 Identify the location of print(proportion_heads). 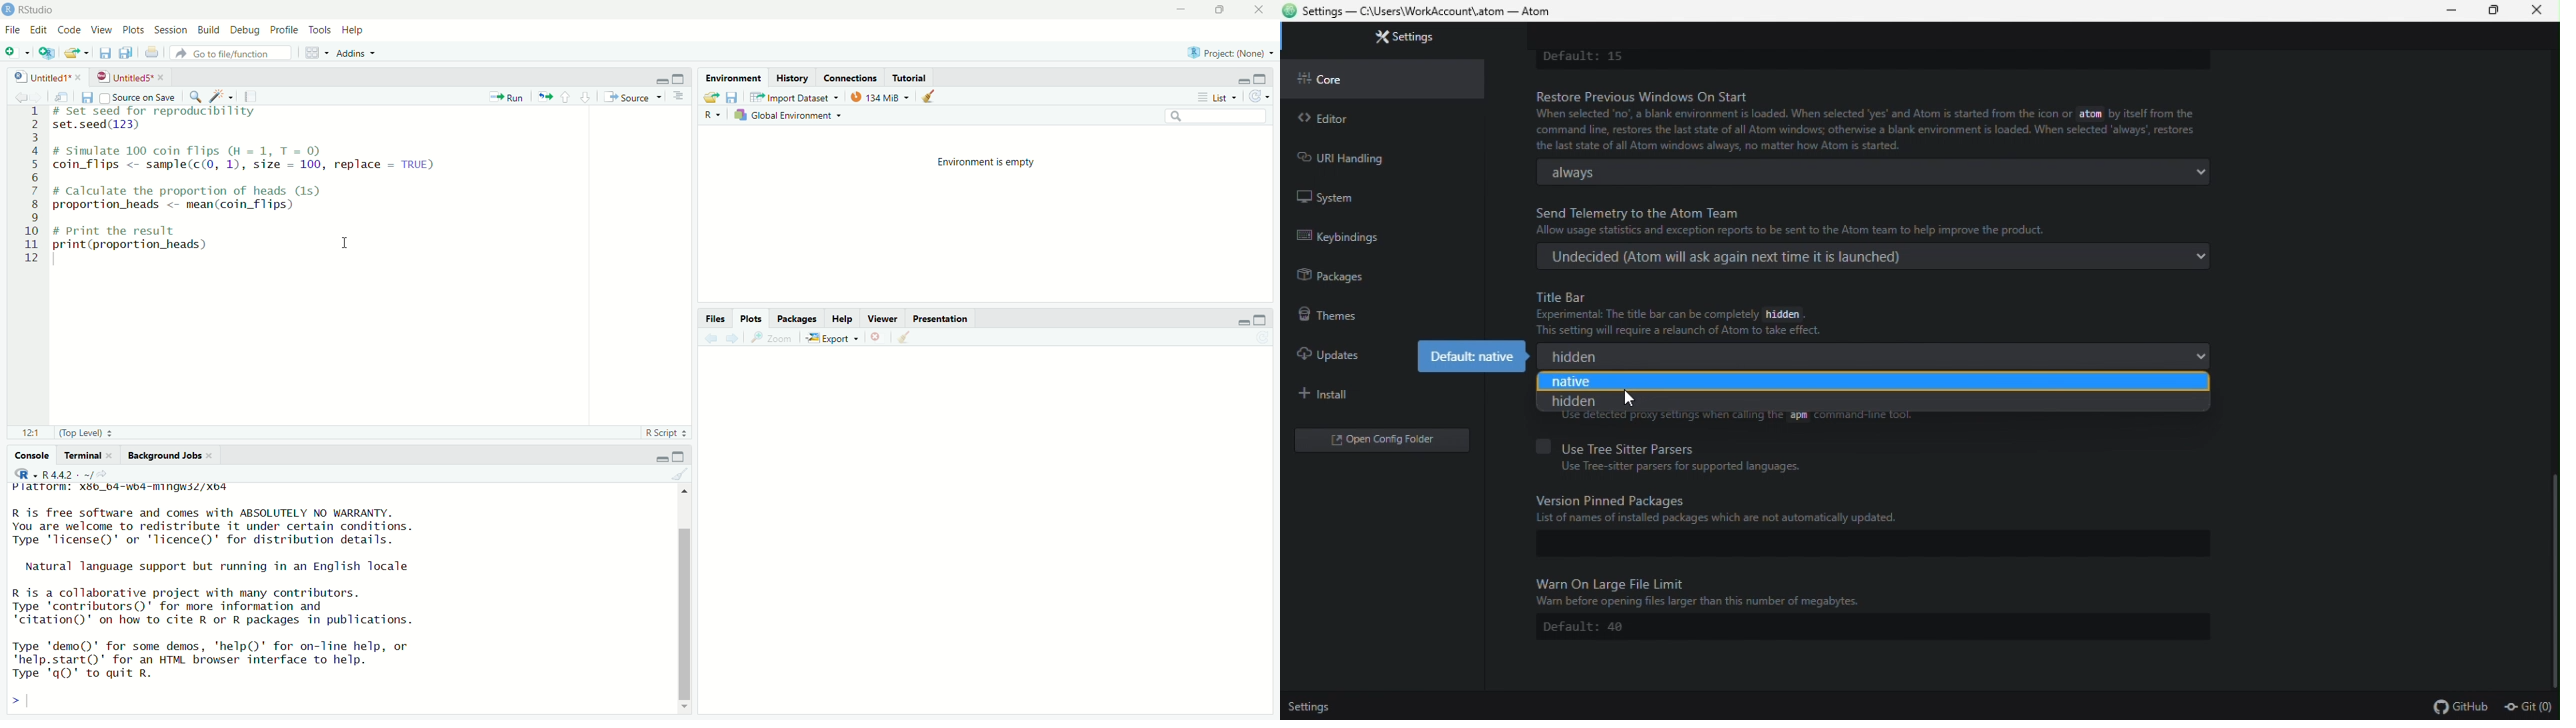
(138, 245).